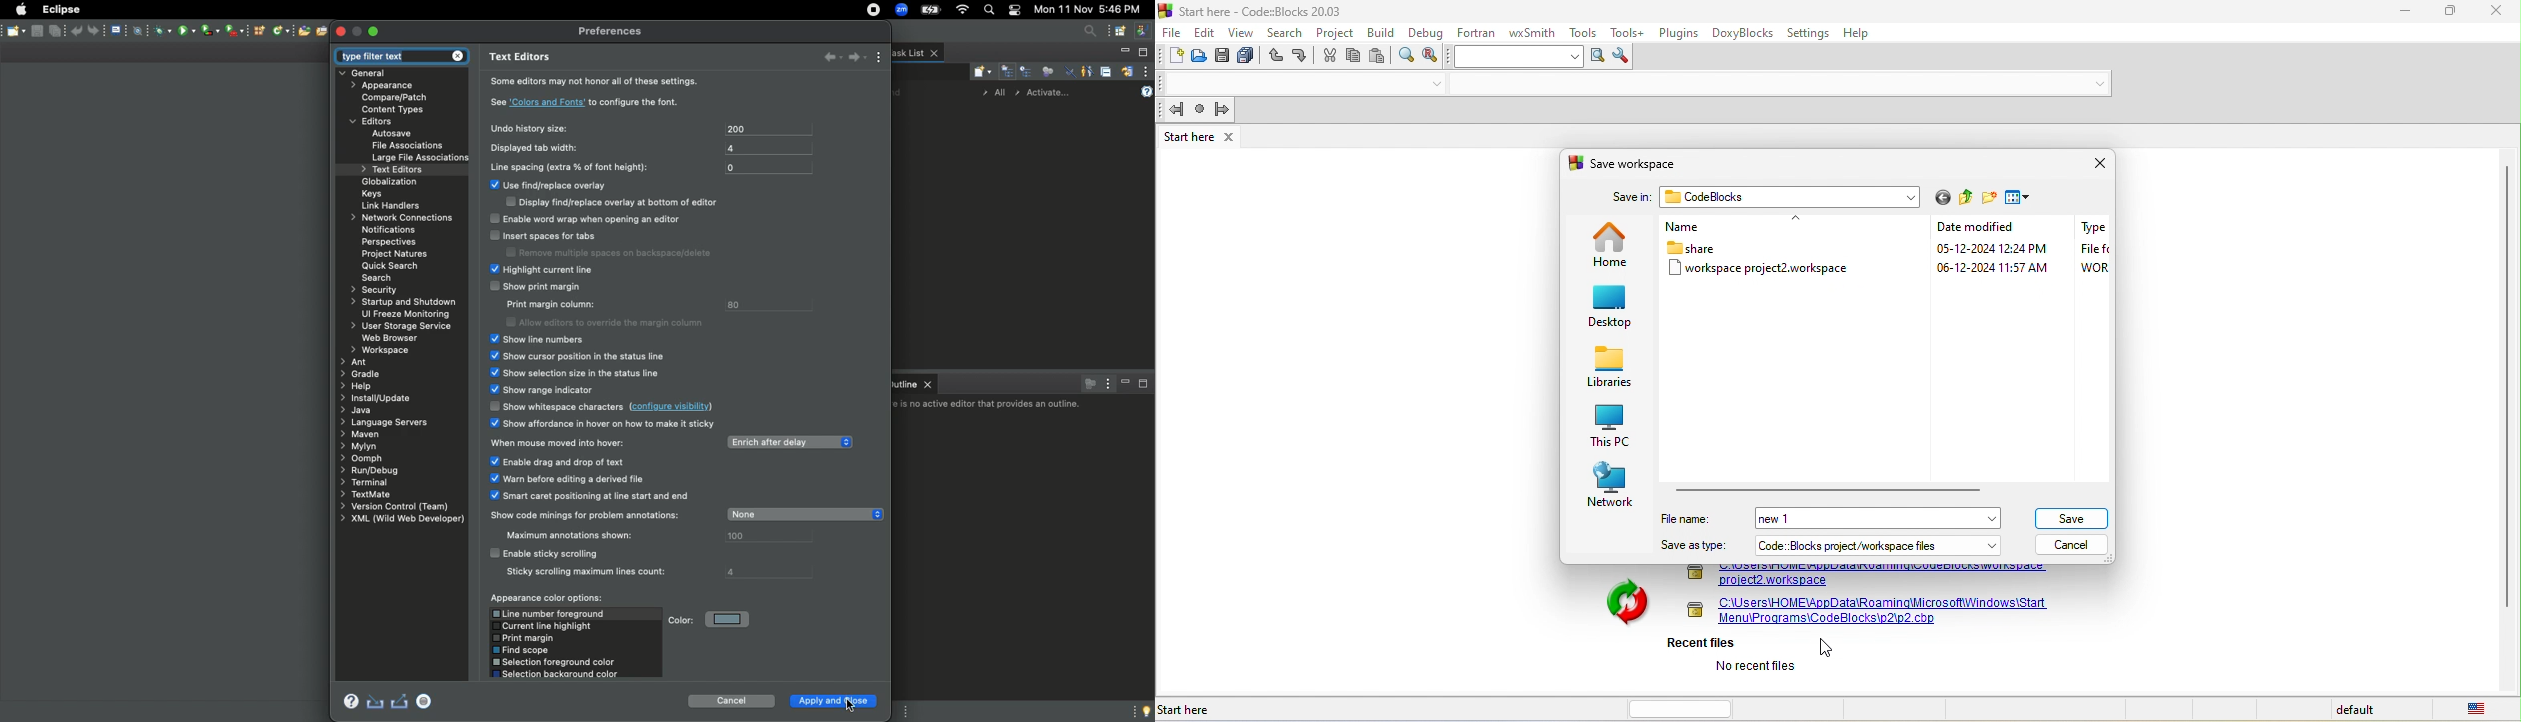  Describe the element at coordinates (399, 521) in the screenshot. I see `XML` at that location.